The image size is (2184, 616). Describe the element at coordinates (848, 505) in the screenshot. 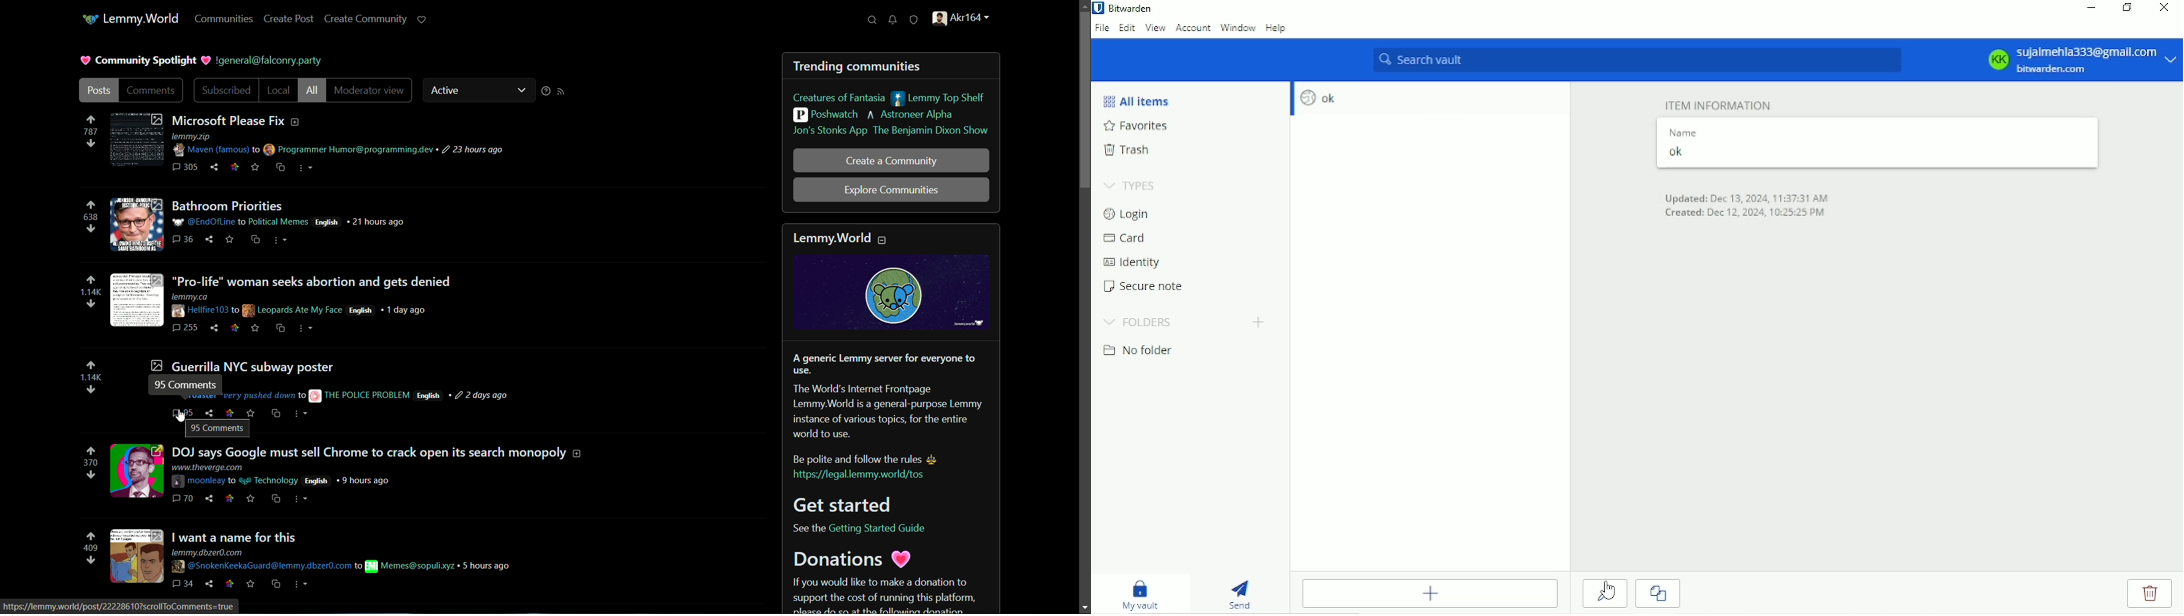

I see `Get started` at that location.